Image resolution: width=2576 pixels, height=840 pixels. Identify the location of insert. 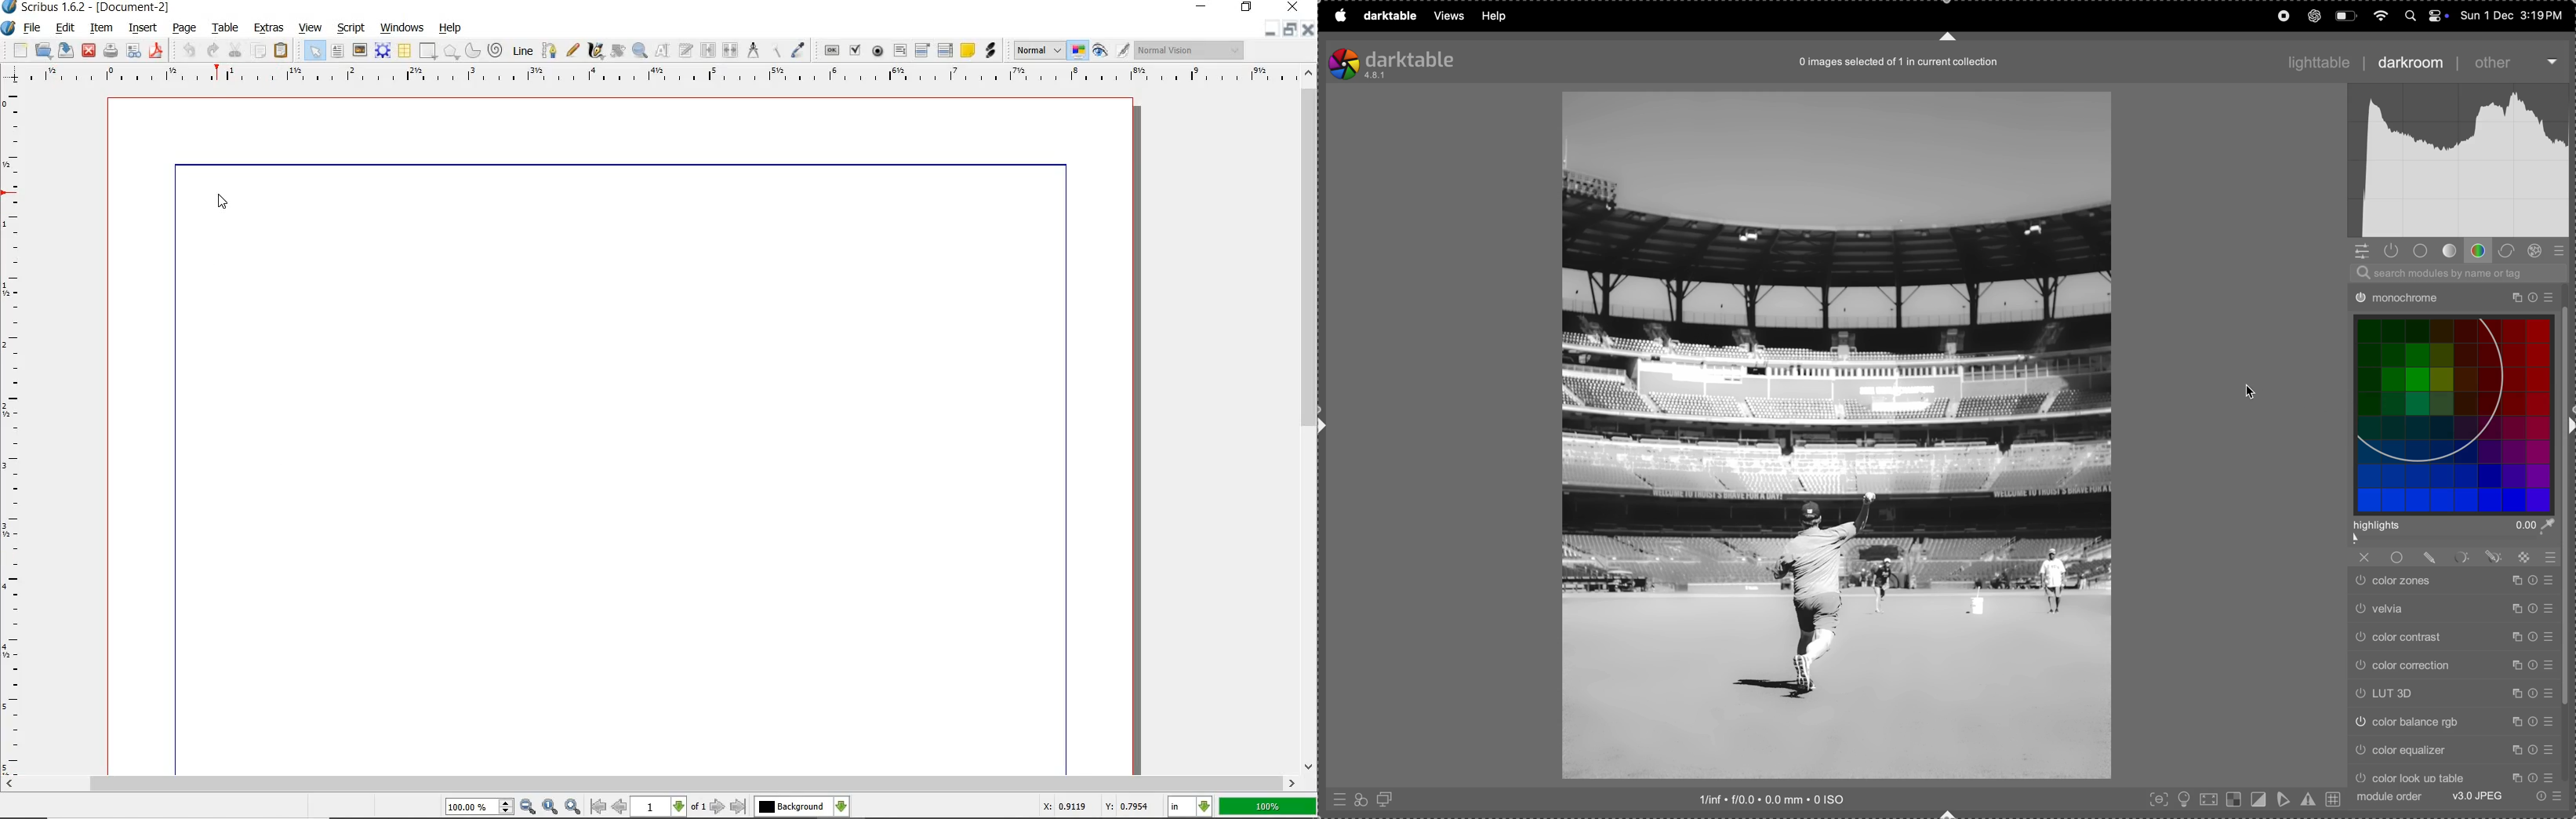
(146, 29).